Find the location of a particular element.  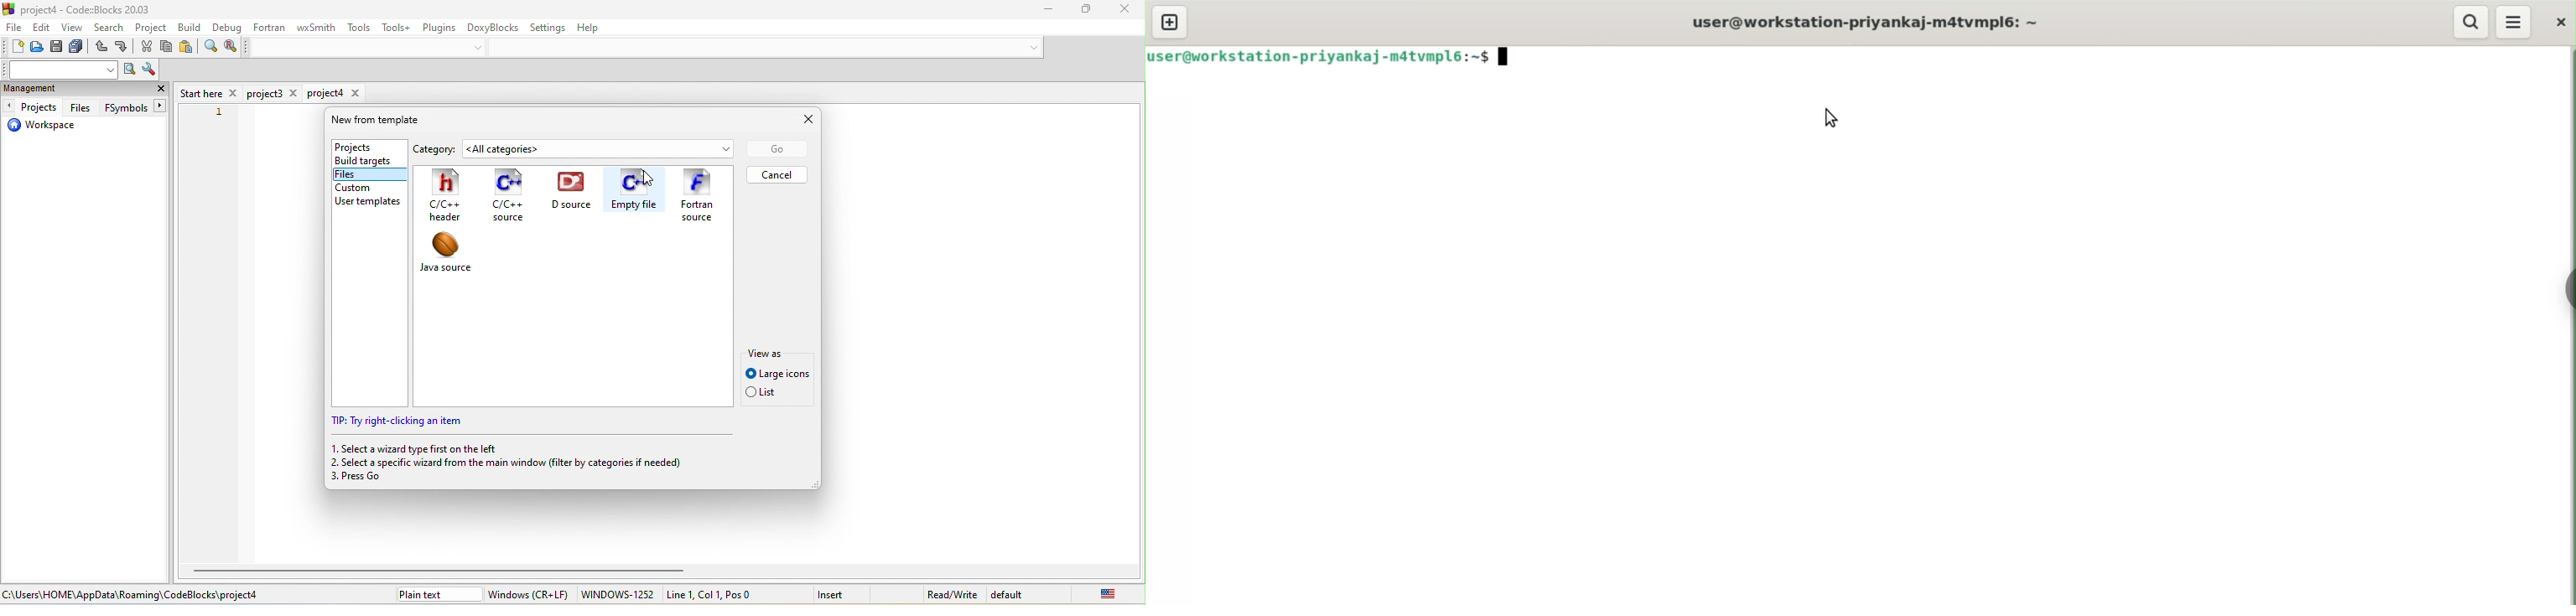

files is located at coordinates (362, 175).